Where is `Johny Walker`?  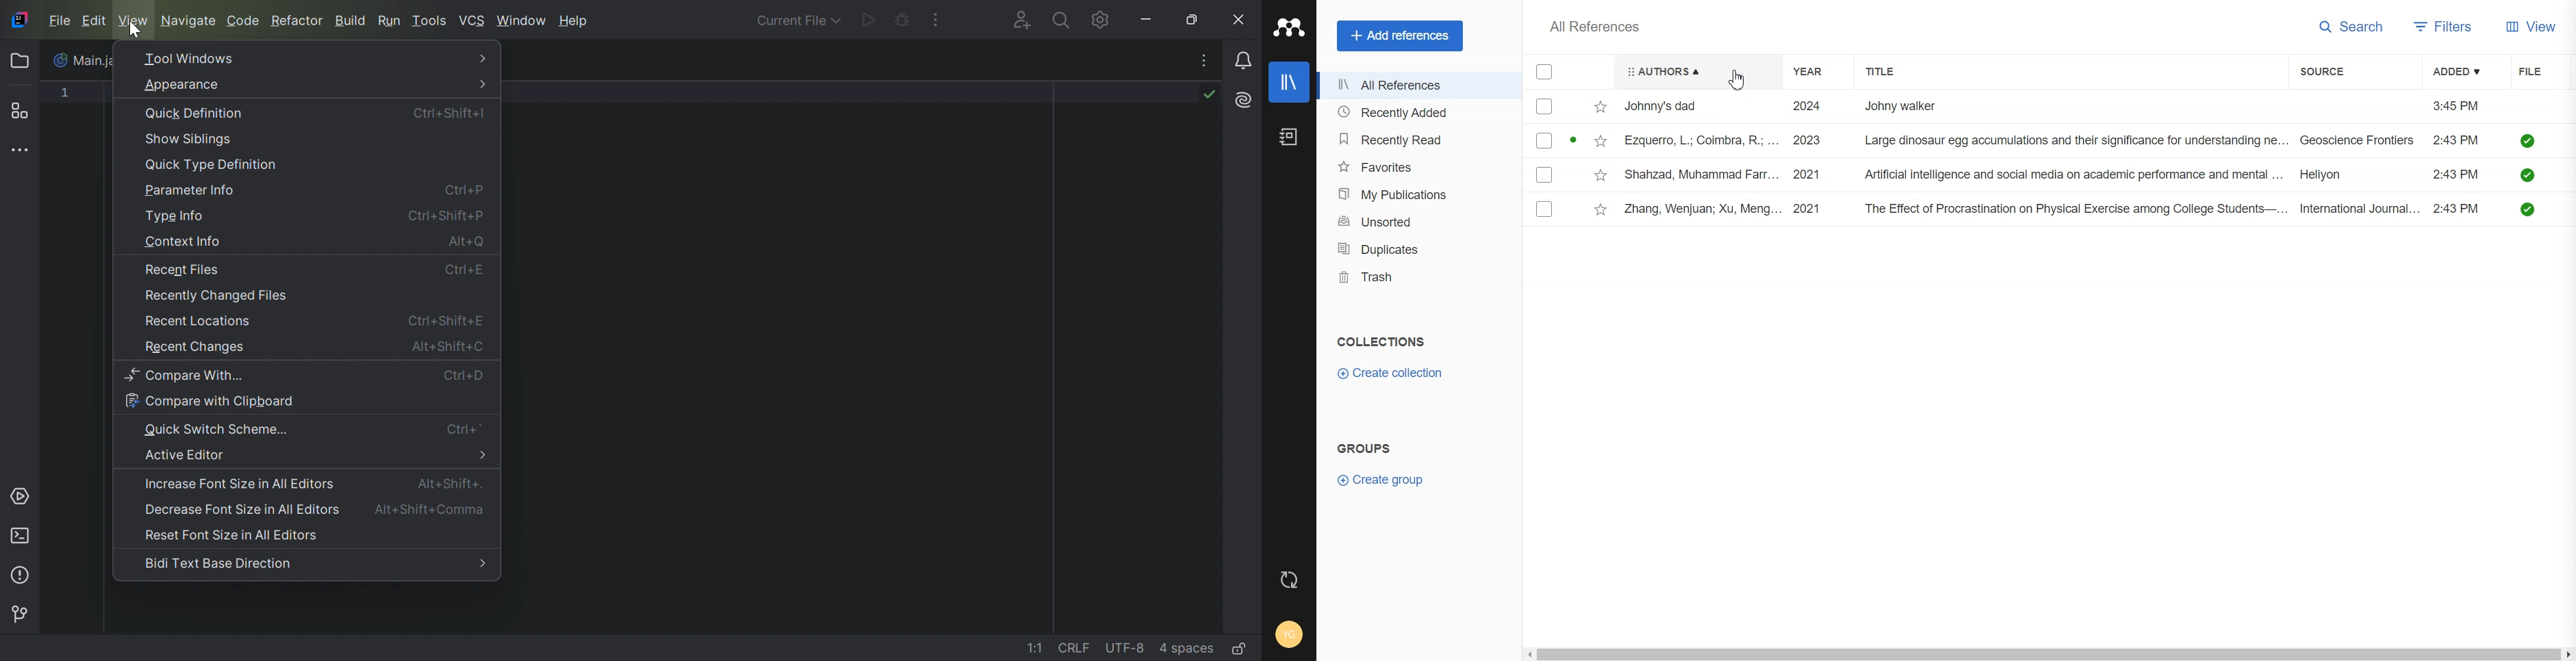 Johny Walker is located at coordinates (1905, 106).